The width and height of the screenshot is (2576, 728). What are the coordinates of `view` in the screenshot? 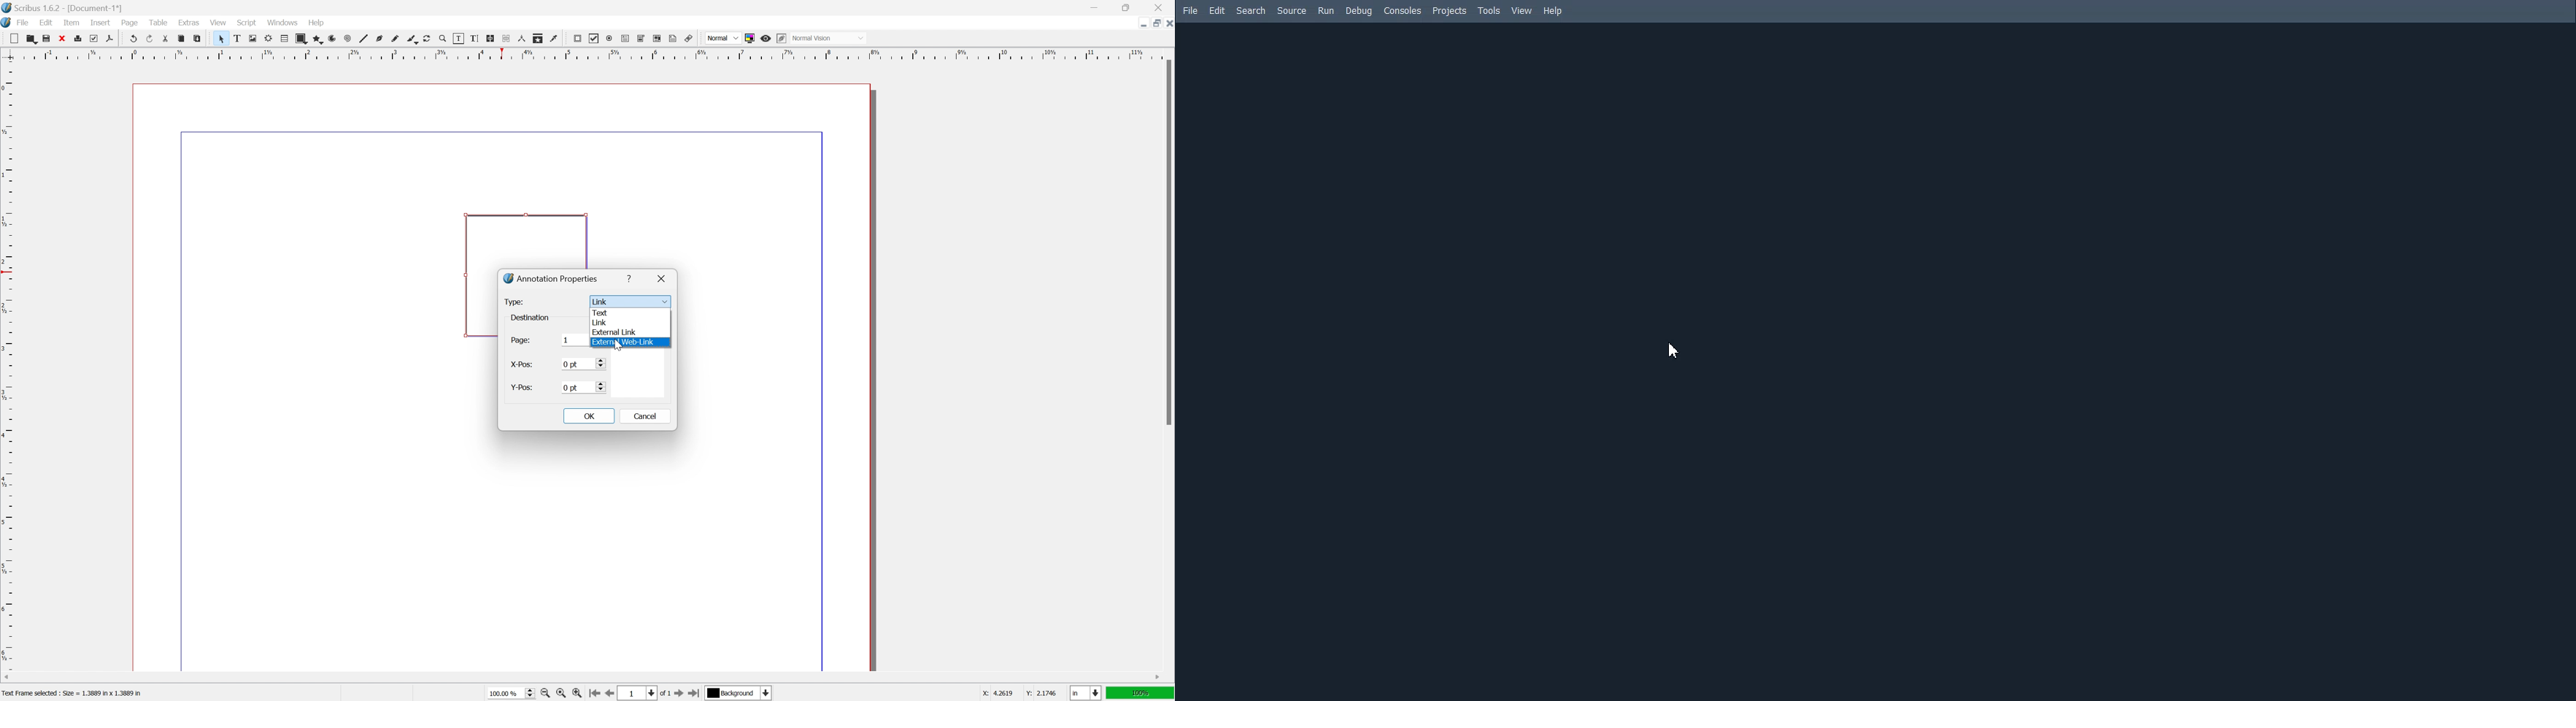 It's located at (217, 22).